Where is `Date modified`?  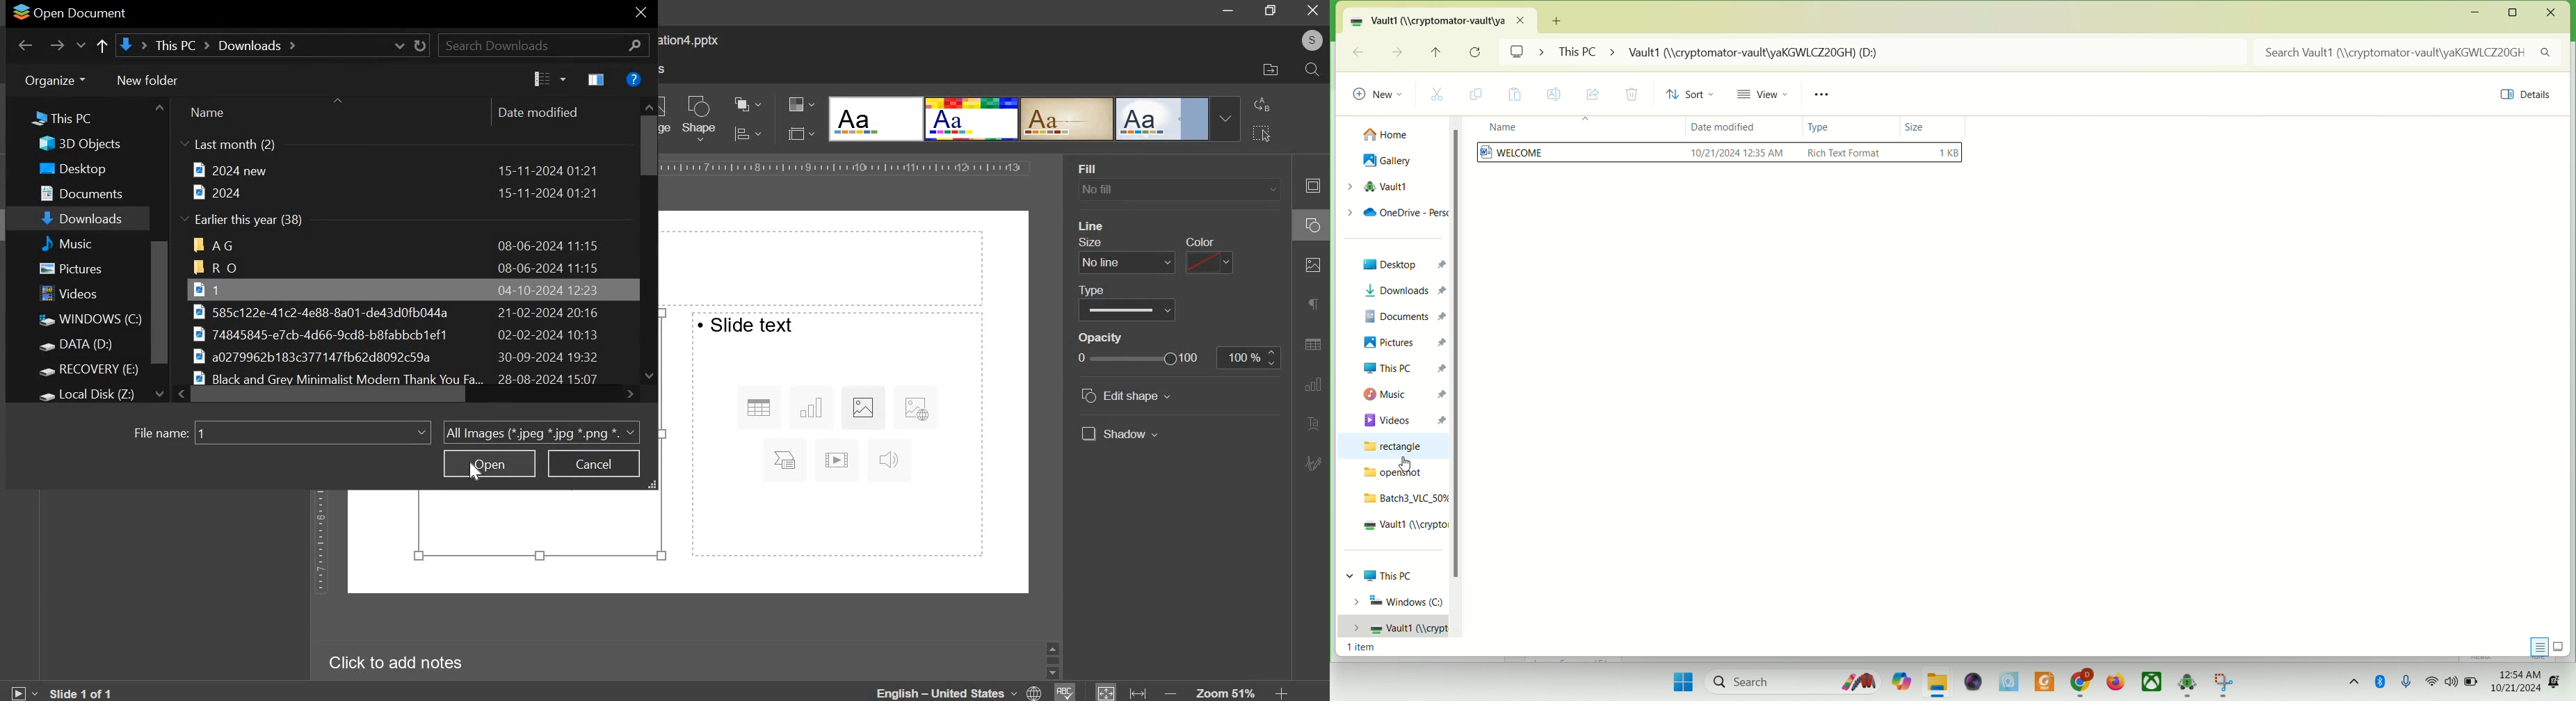 Date modified is located at coordinates (538, 112).